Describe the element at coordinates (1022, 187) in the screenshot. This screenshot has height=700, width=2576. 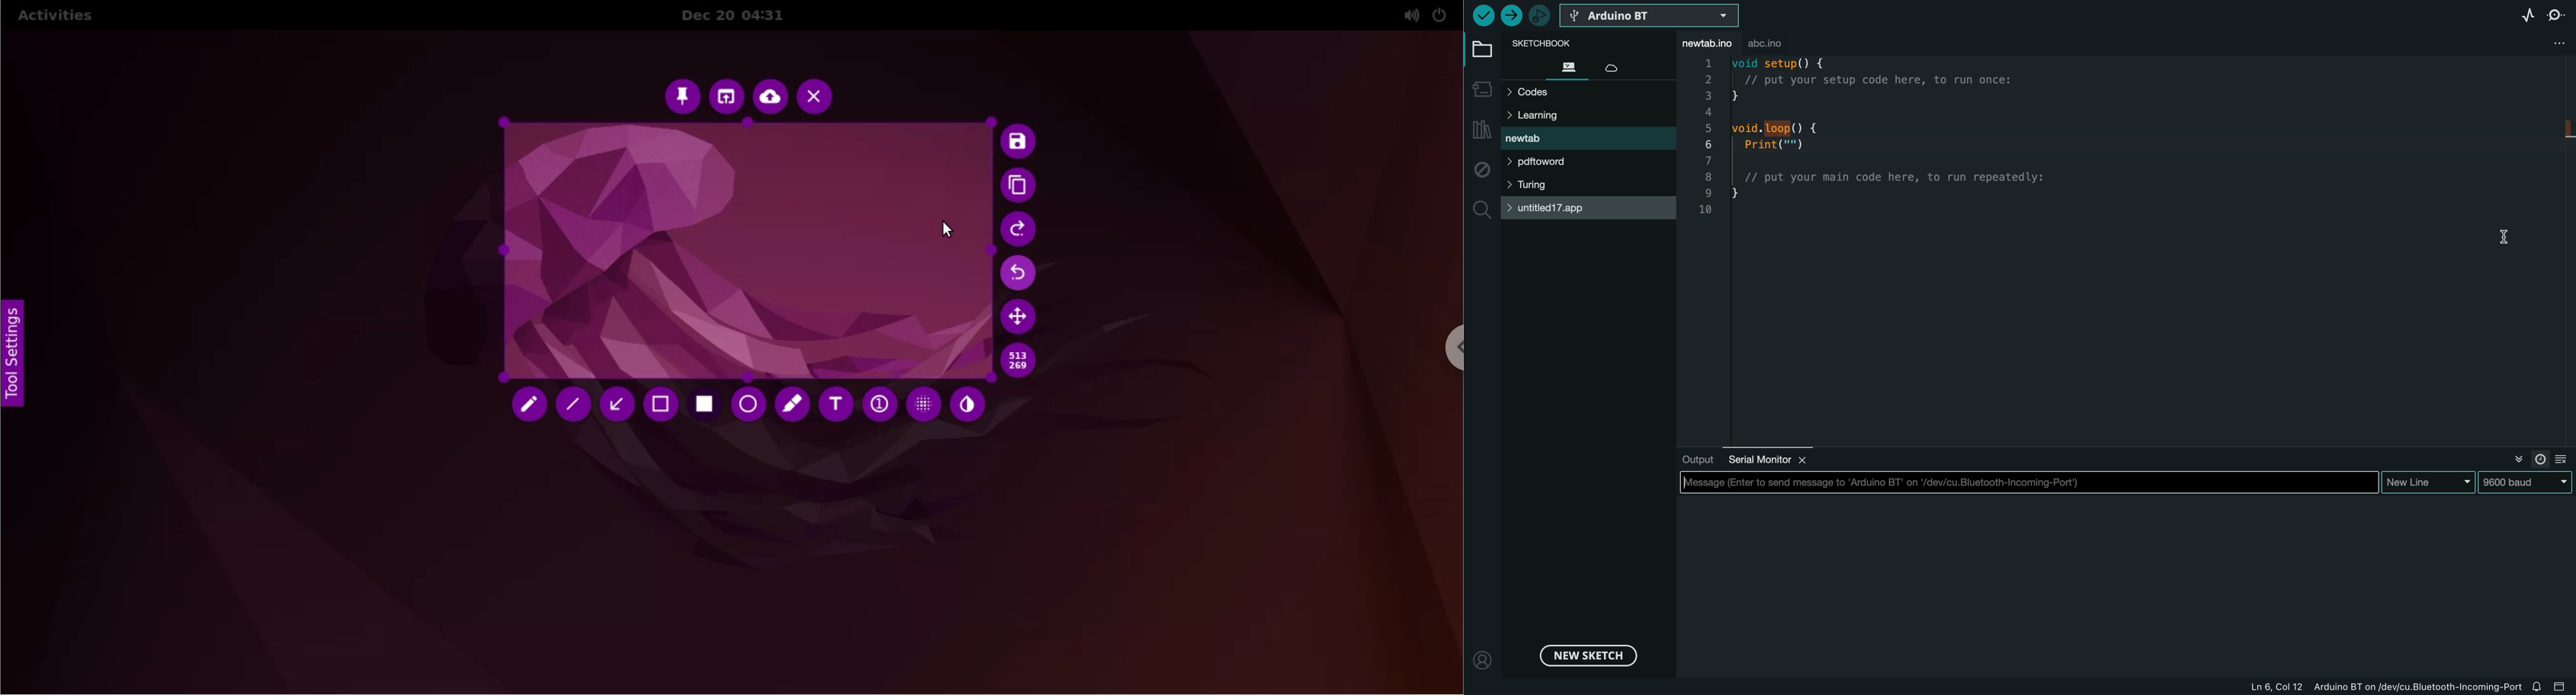
I see `copy to clipboard` at that location.